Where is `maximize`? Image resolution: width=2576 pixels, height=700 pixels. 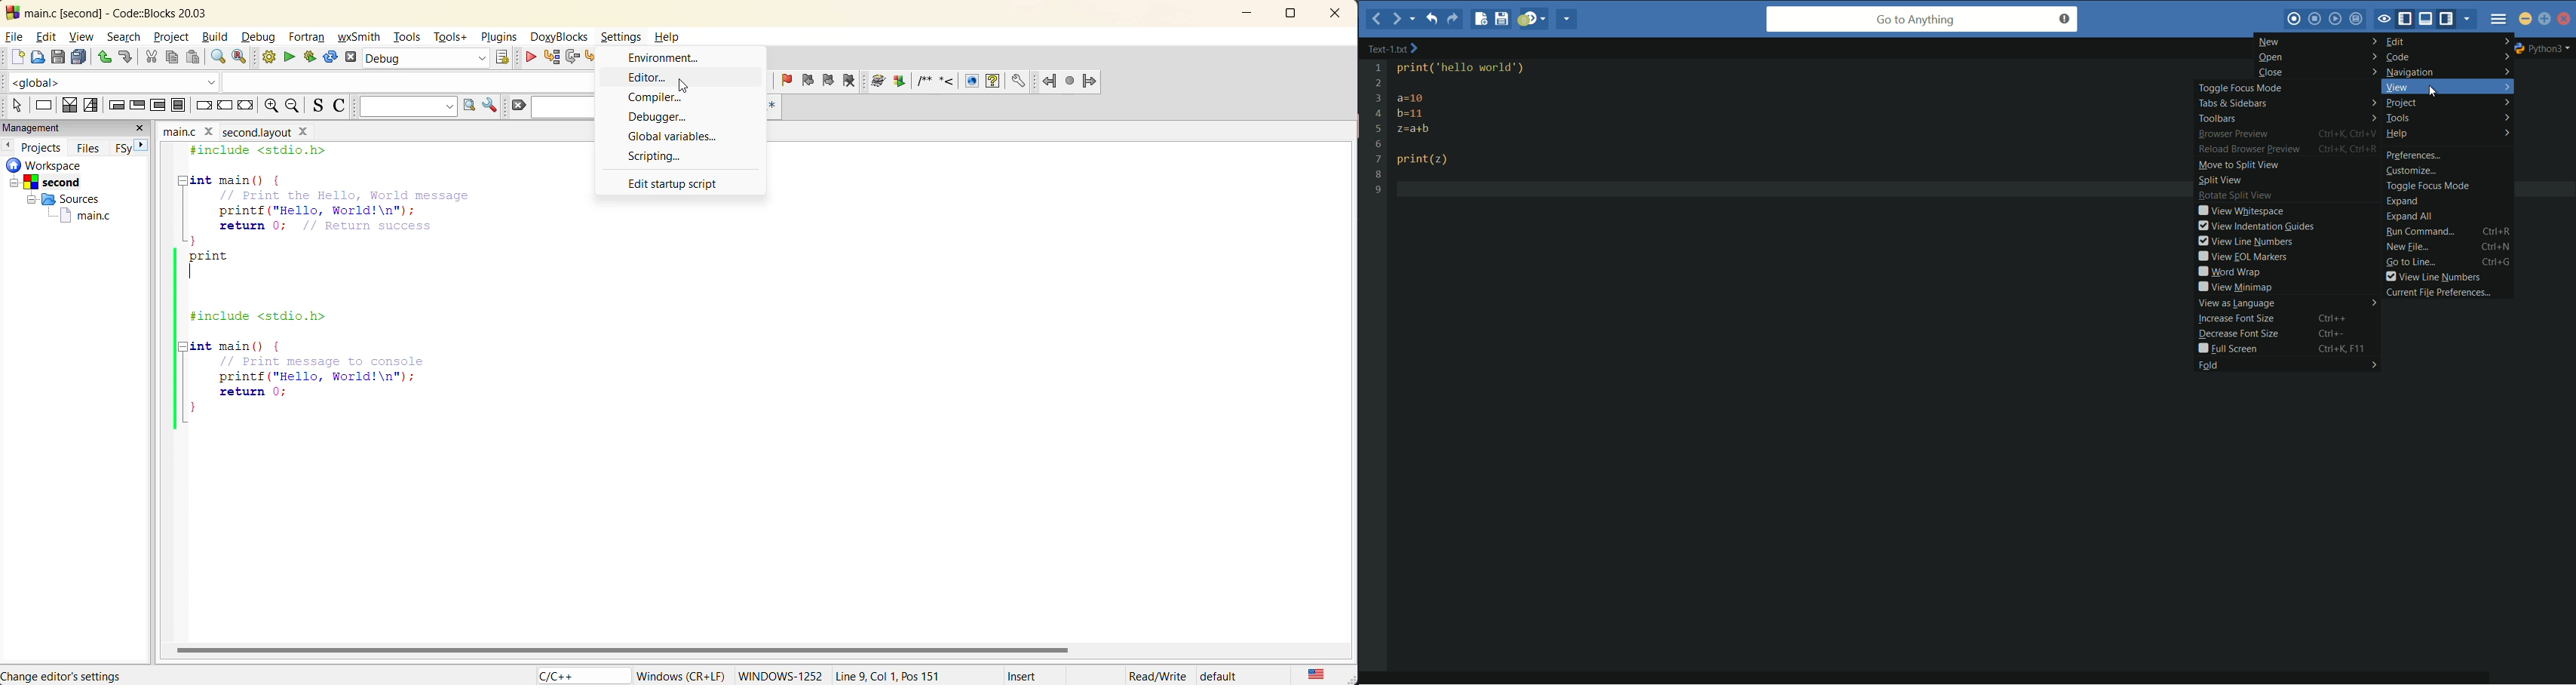
maximize is located at coordinates (2545, 20).